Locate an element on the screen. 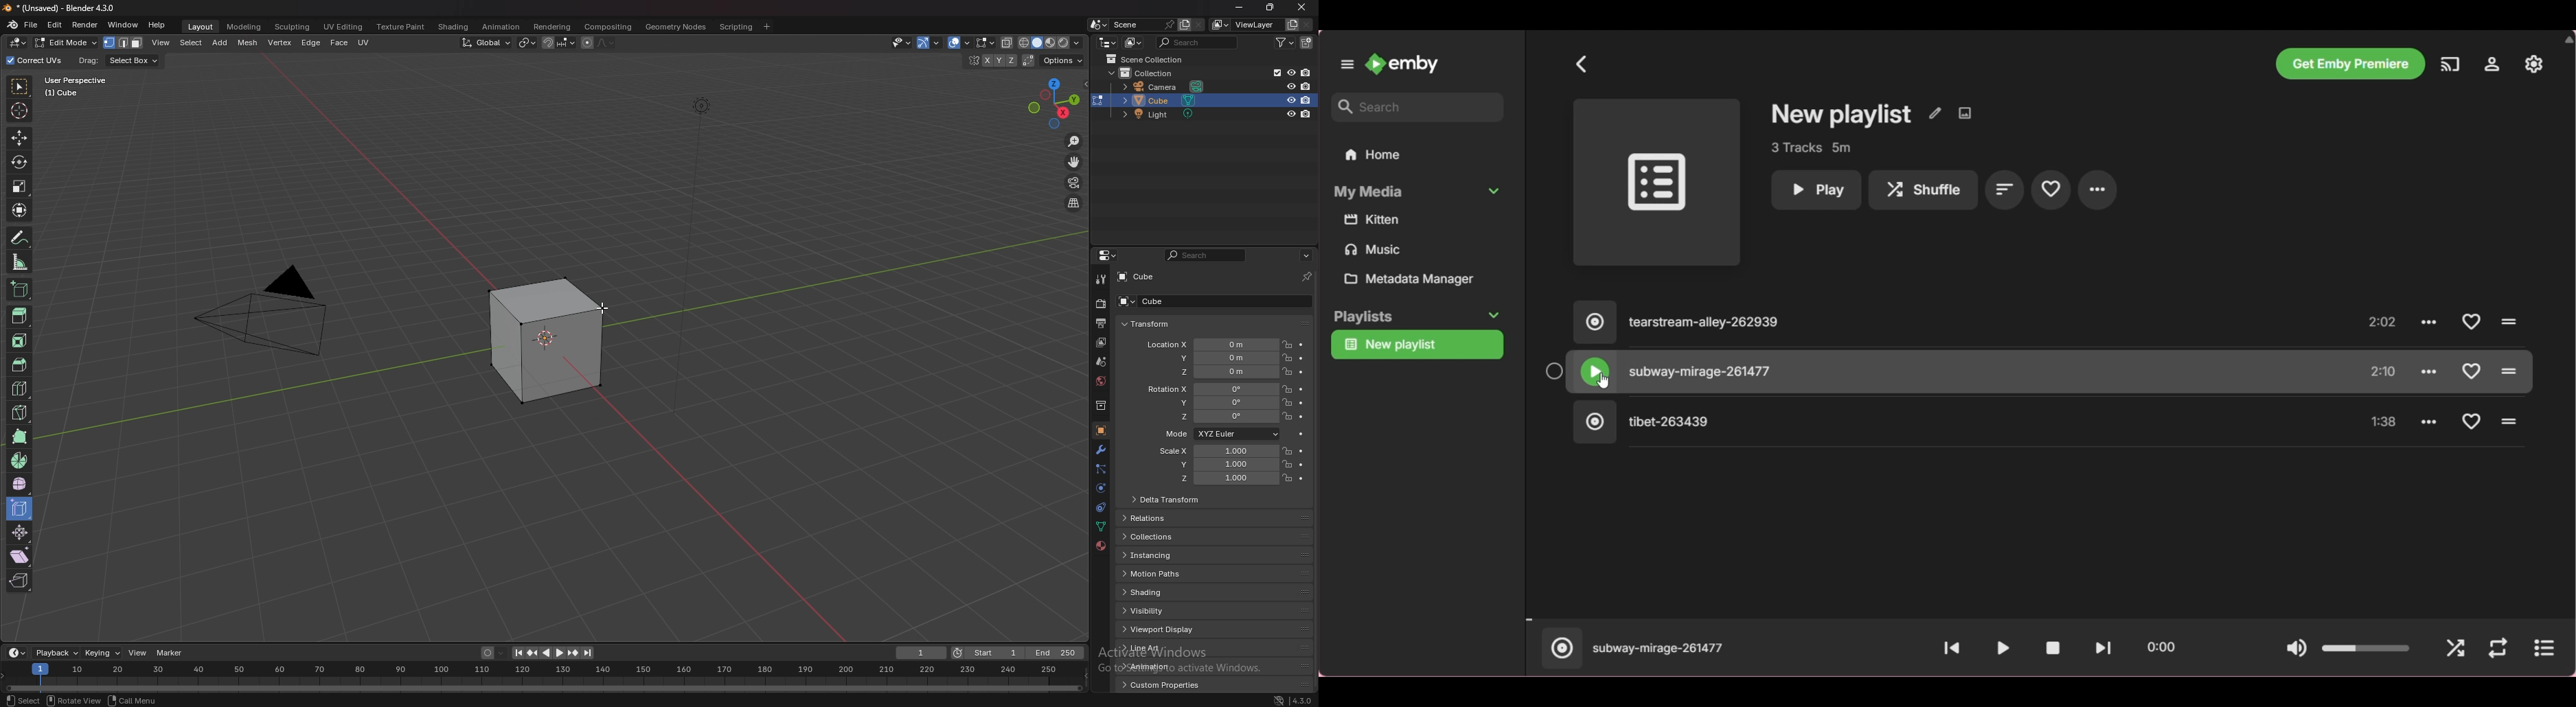 This screenshot has height=728, width=2576. location z is located at coordinates (1220, 372).